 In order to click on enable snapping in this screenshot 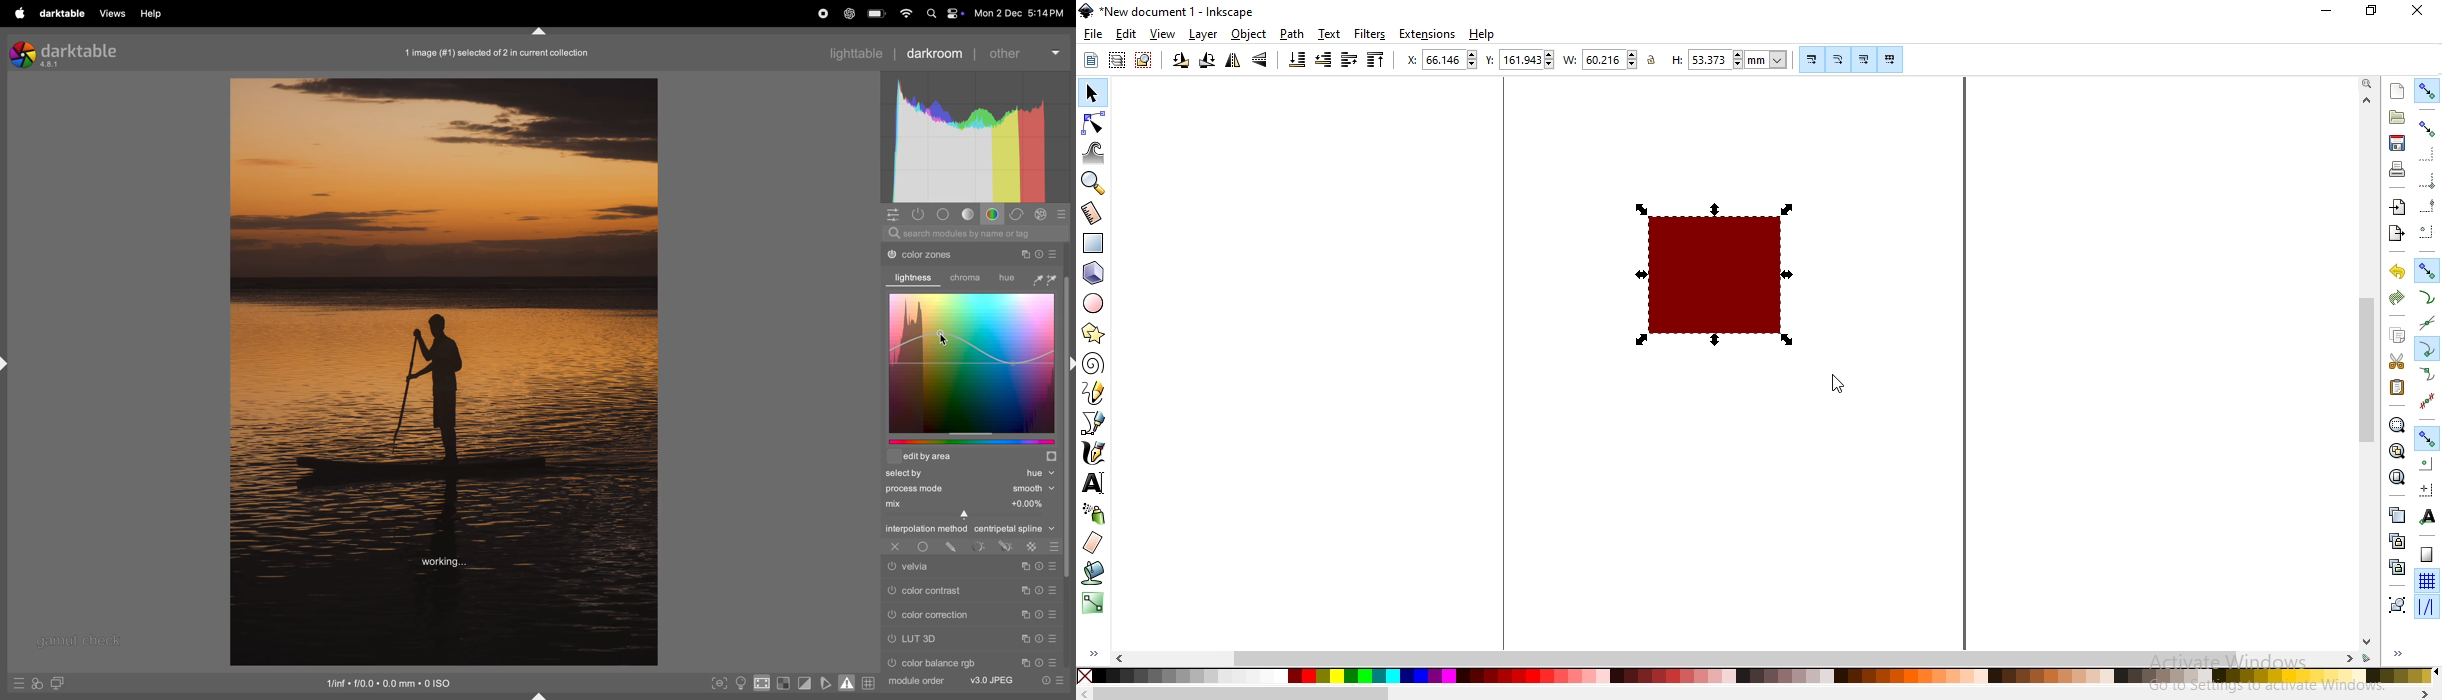, I will do `click(2428, 89)`.